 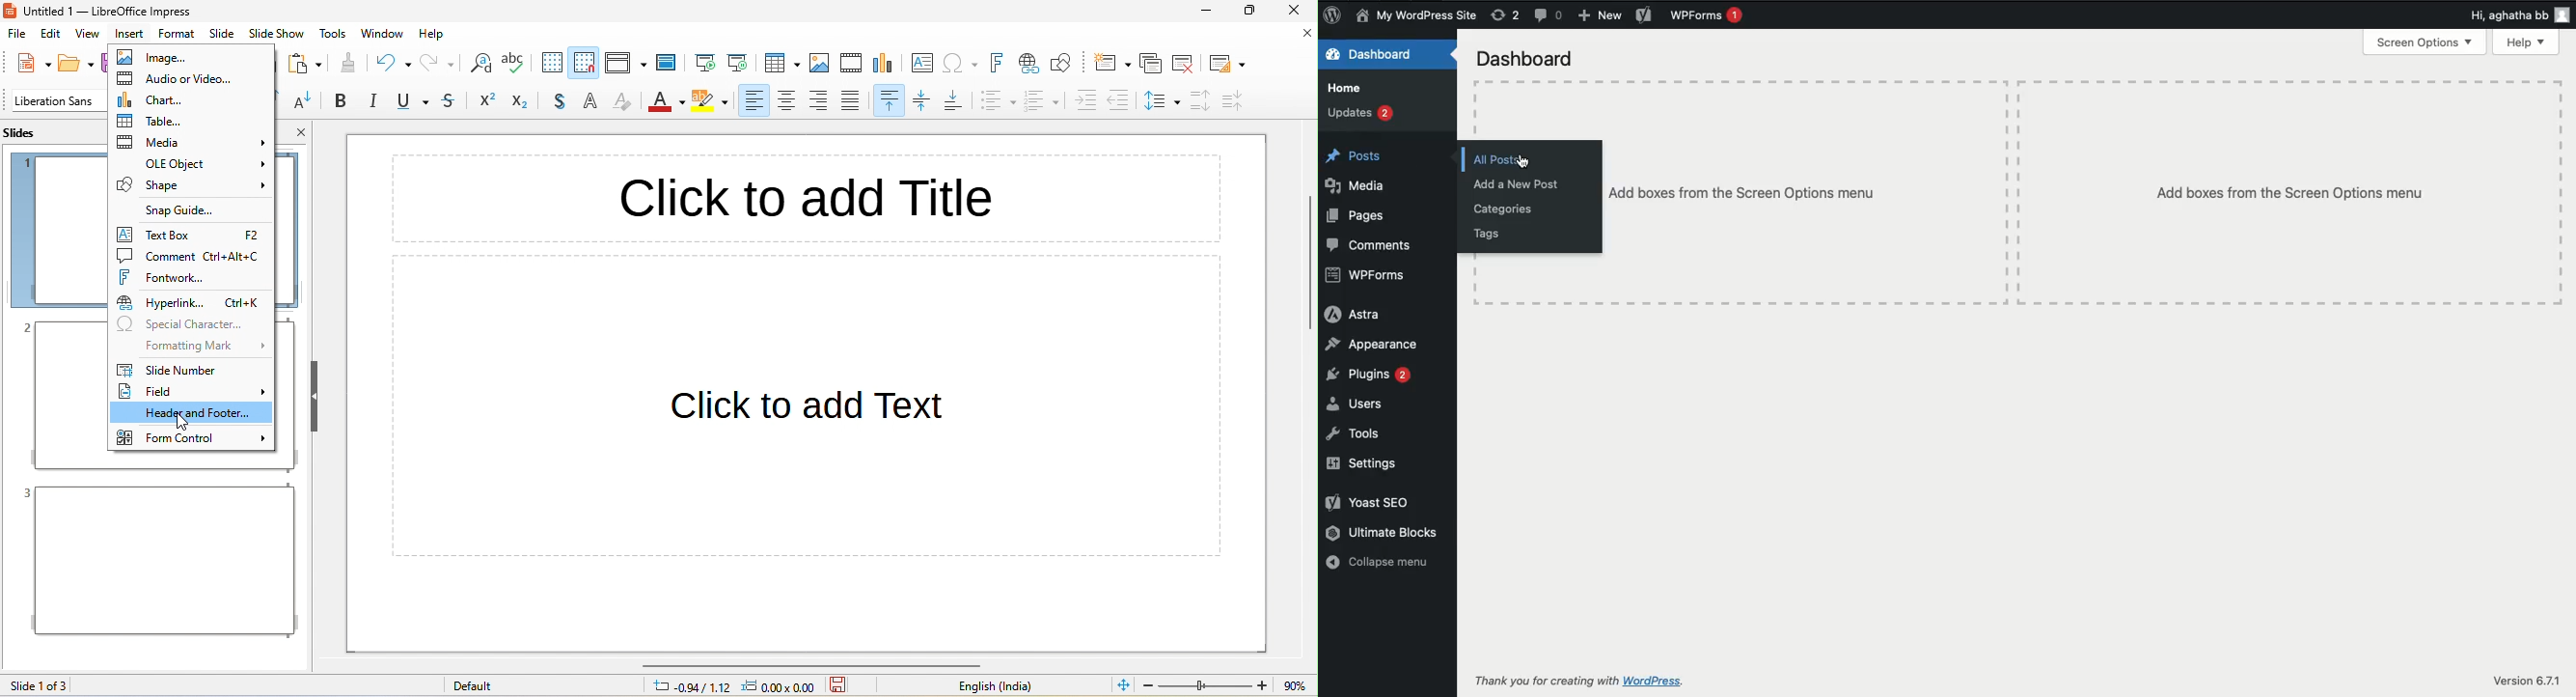 What do you see at coordinates (485, 101) in the screenshot?
I see `superscript` at bounding box center [485, 101].